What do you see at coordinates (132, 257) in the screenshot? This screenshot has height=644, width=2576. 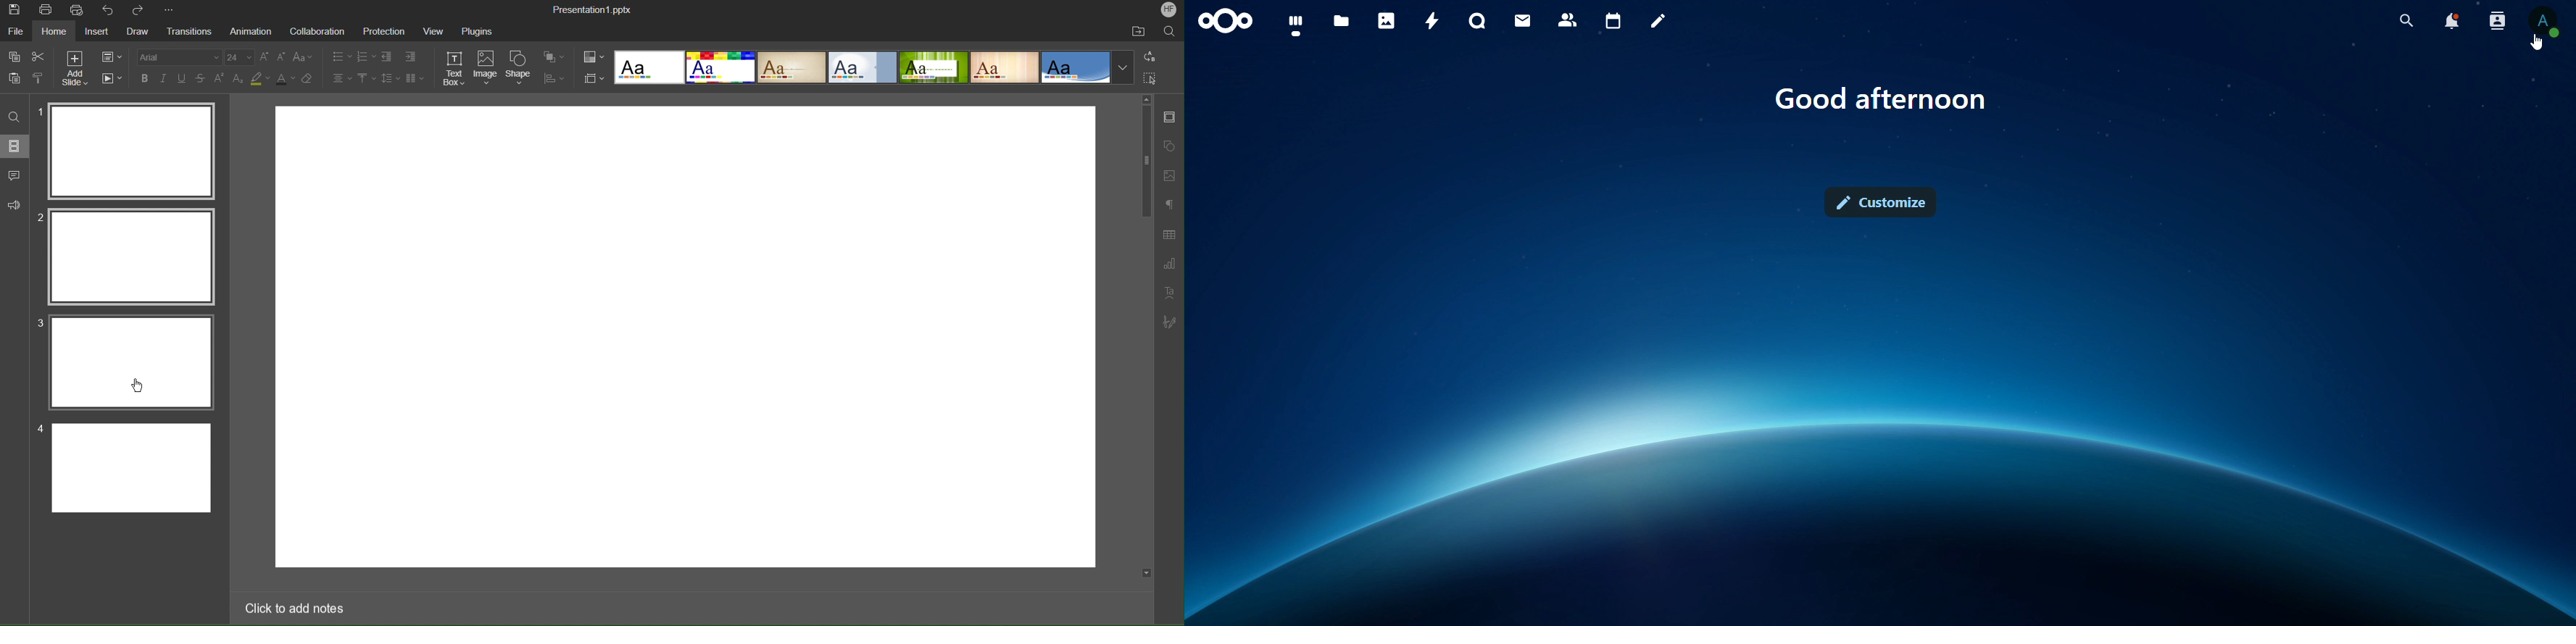 I see `Selected Slide` at bounding box center [132, 257].